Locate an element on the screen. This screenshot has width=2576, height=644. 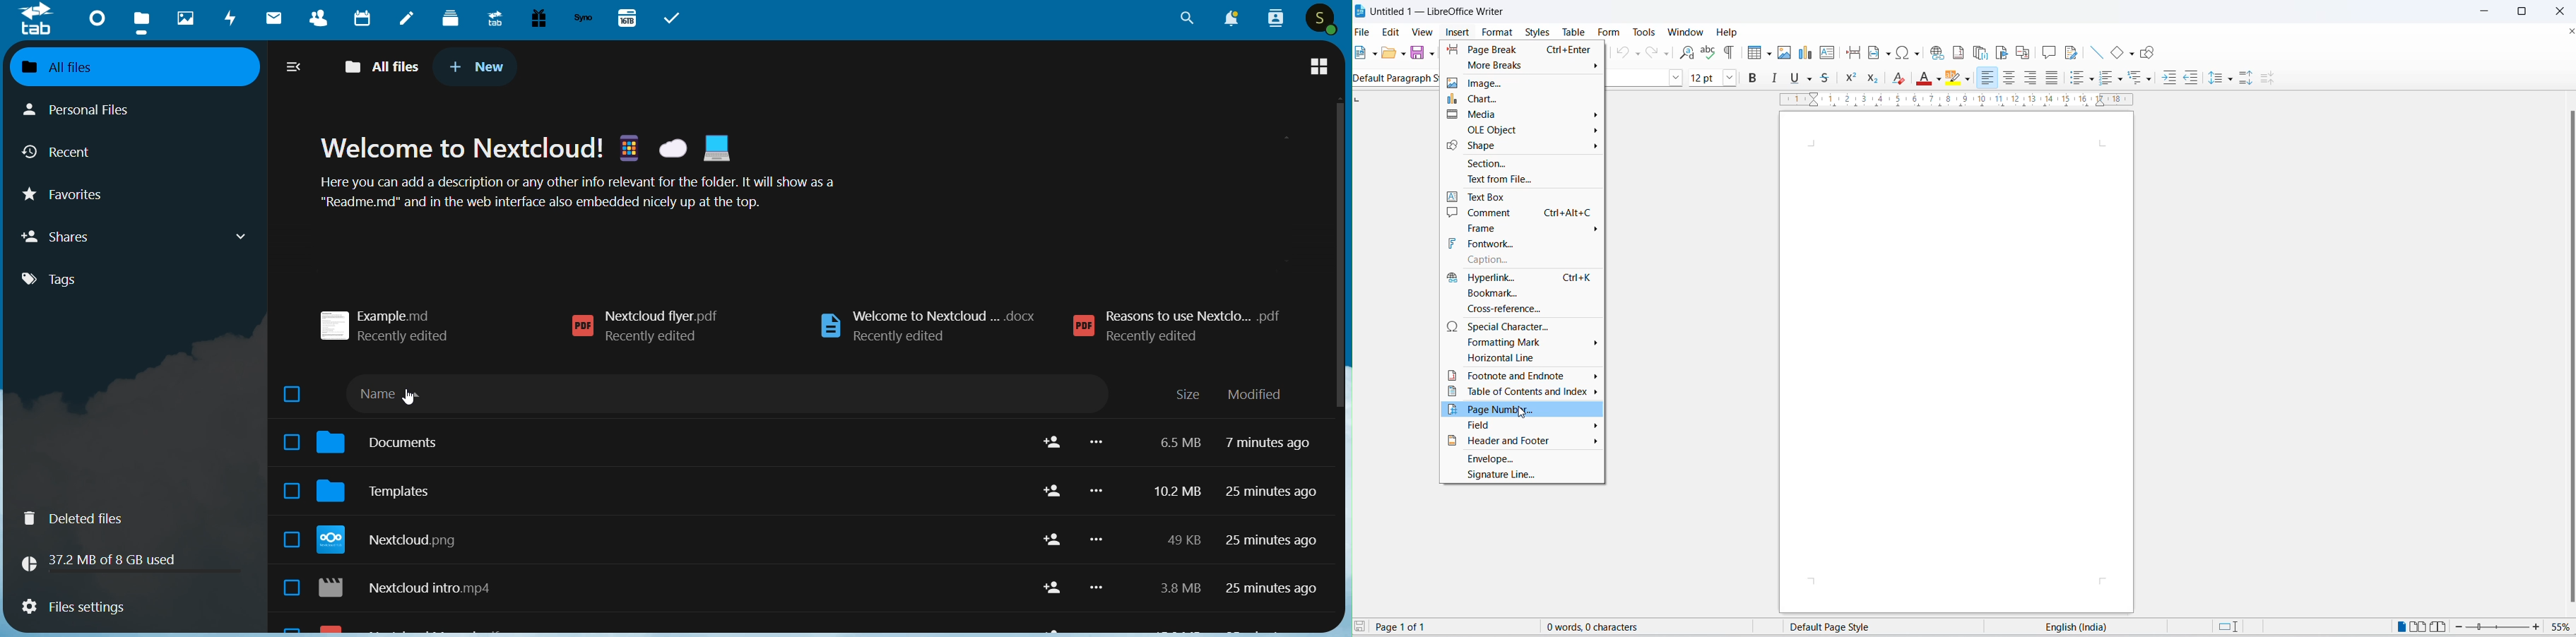
image is located at coordinates (1522, 84).